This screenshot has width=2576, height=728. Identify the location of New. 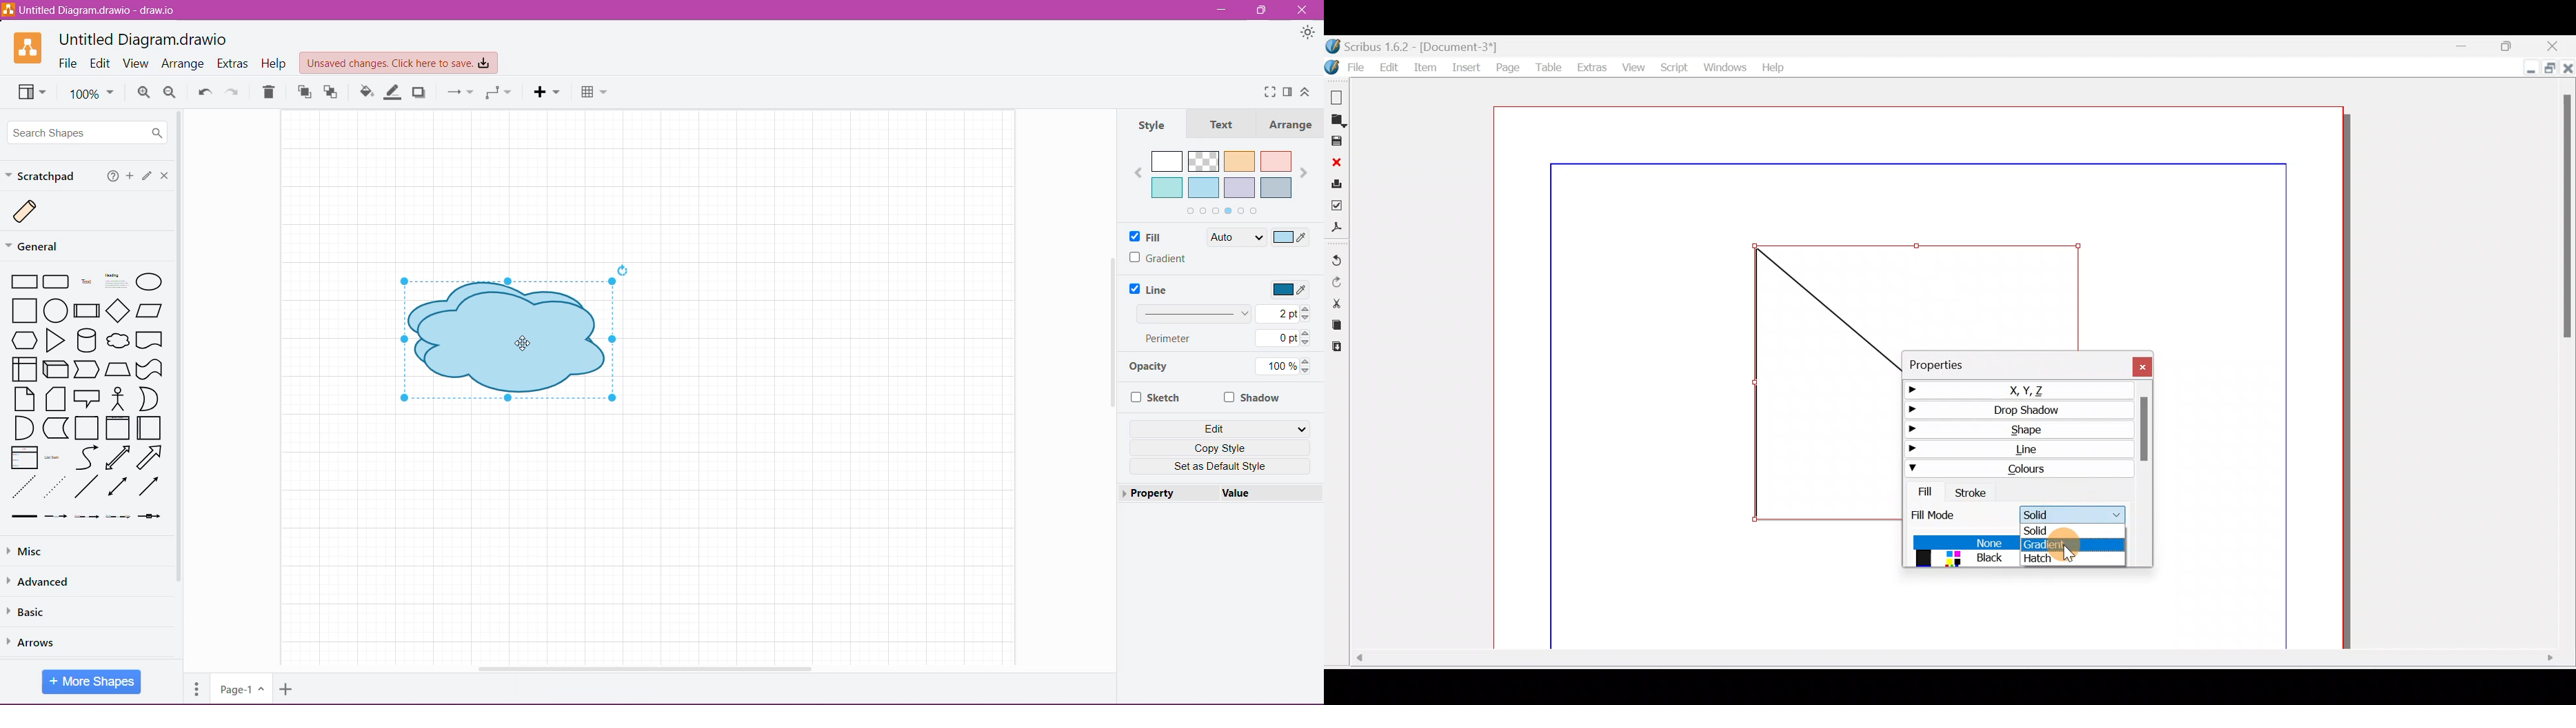
(1337, 95).